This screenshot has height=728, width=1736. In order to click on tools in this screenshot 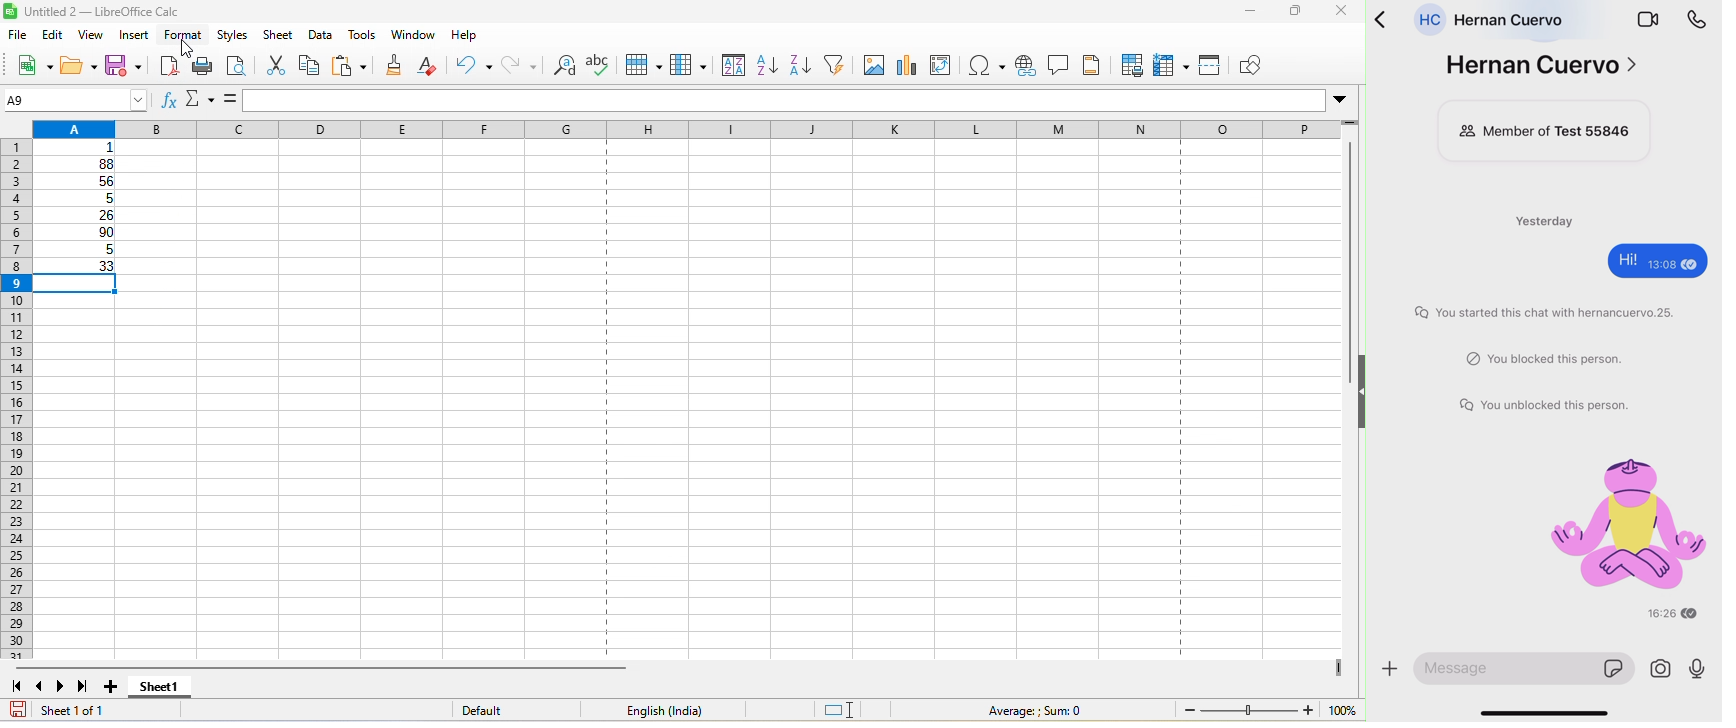, I will do `click(363, 36)`.